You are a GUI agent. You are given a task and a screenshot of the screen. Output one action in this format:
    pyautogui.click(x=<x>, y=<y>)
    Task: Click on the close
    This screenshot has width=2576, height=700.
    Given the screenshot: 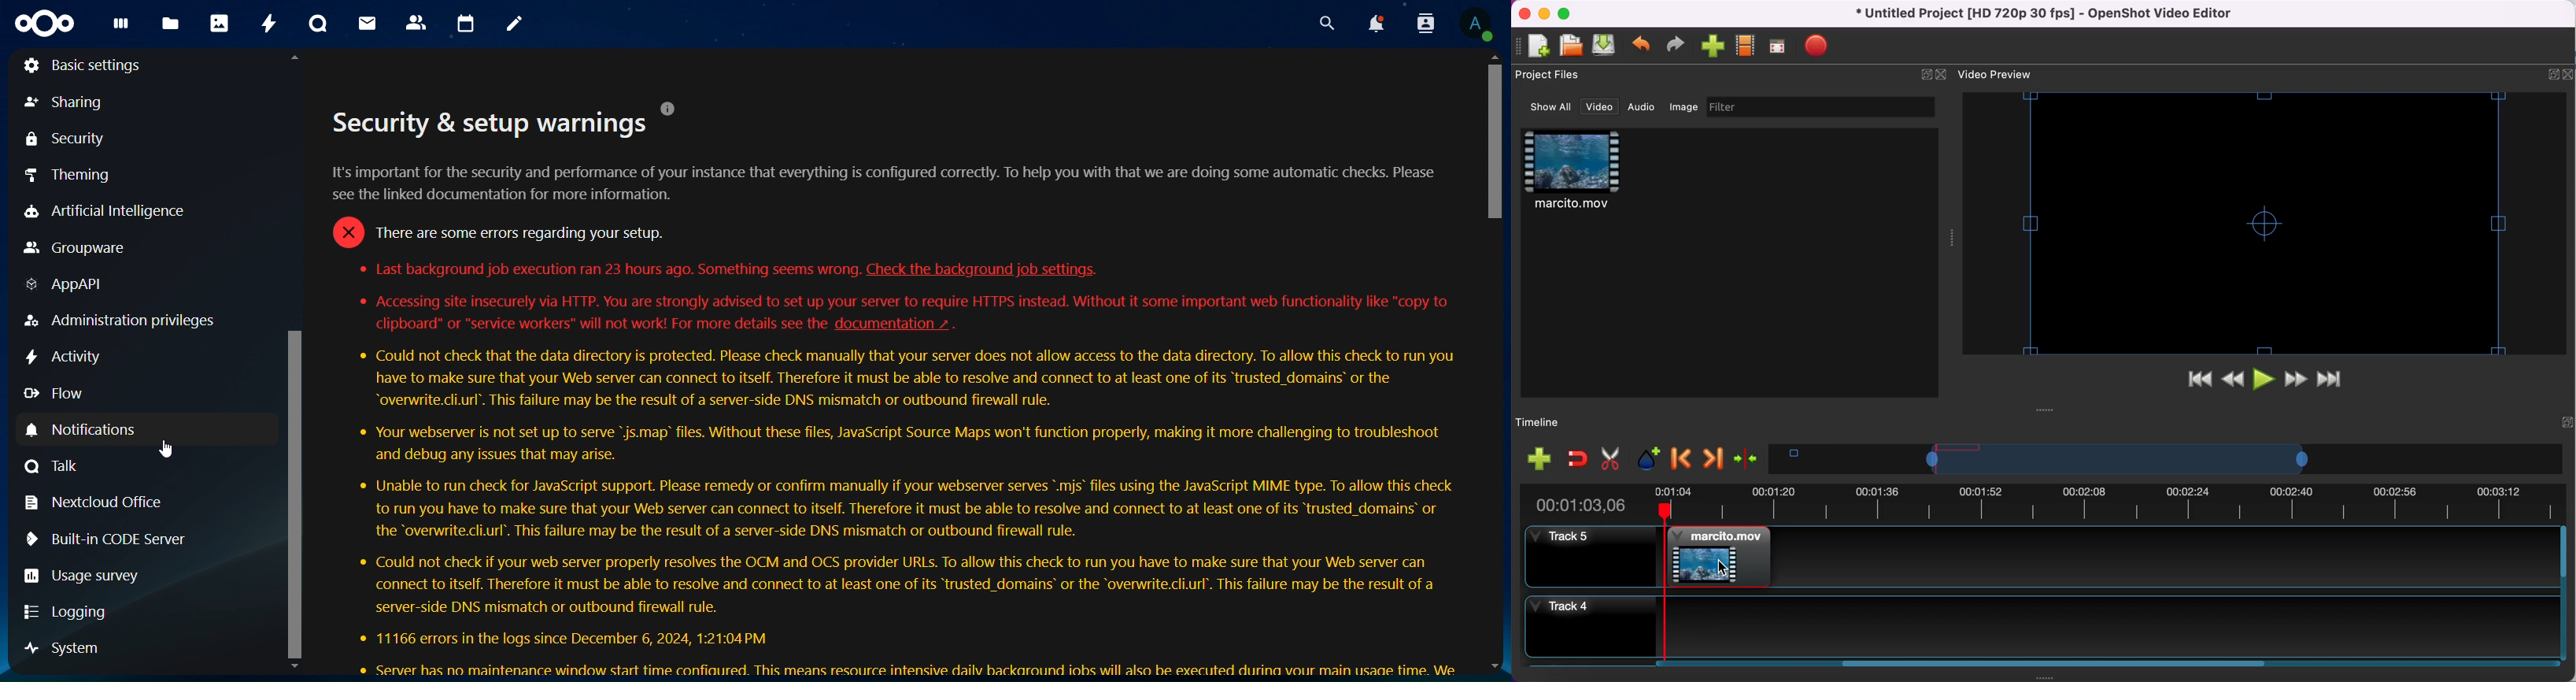 What is the action you would take?
    pyautogui.click(x=2569, y=74)
    